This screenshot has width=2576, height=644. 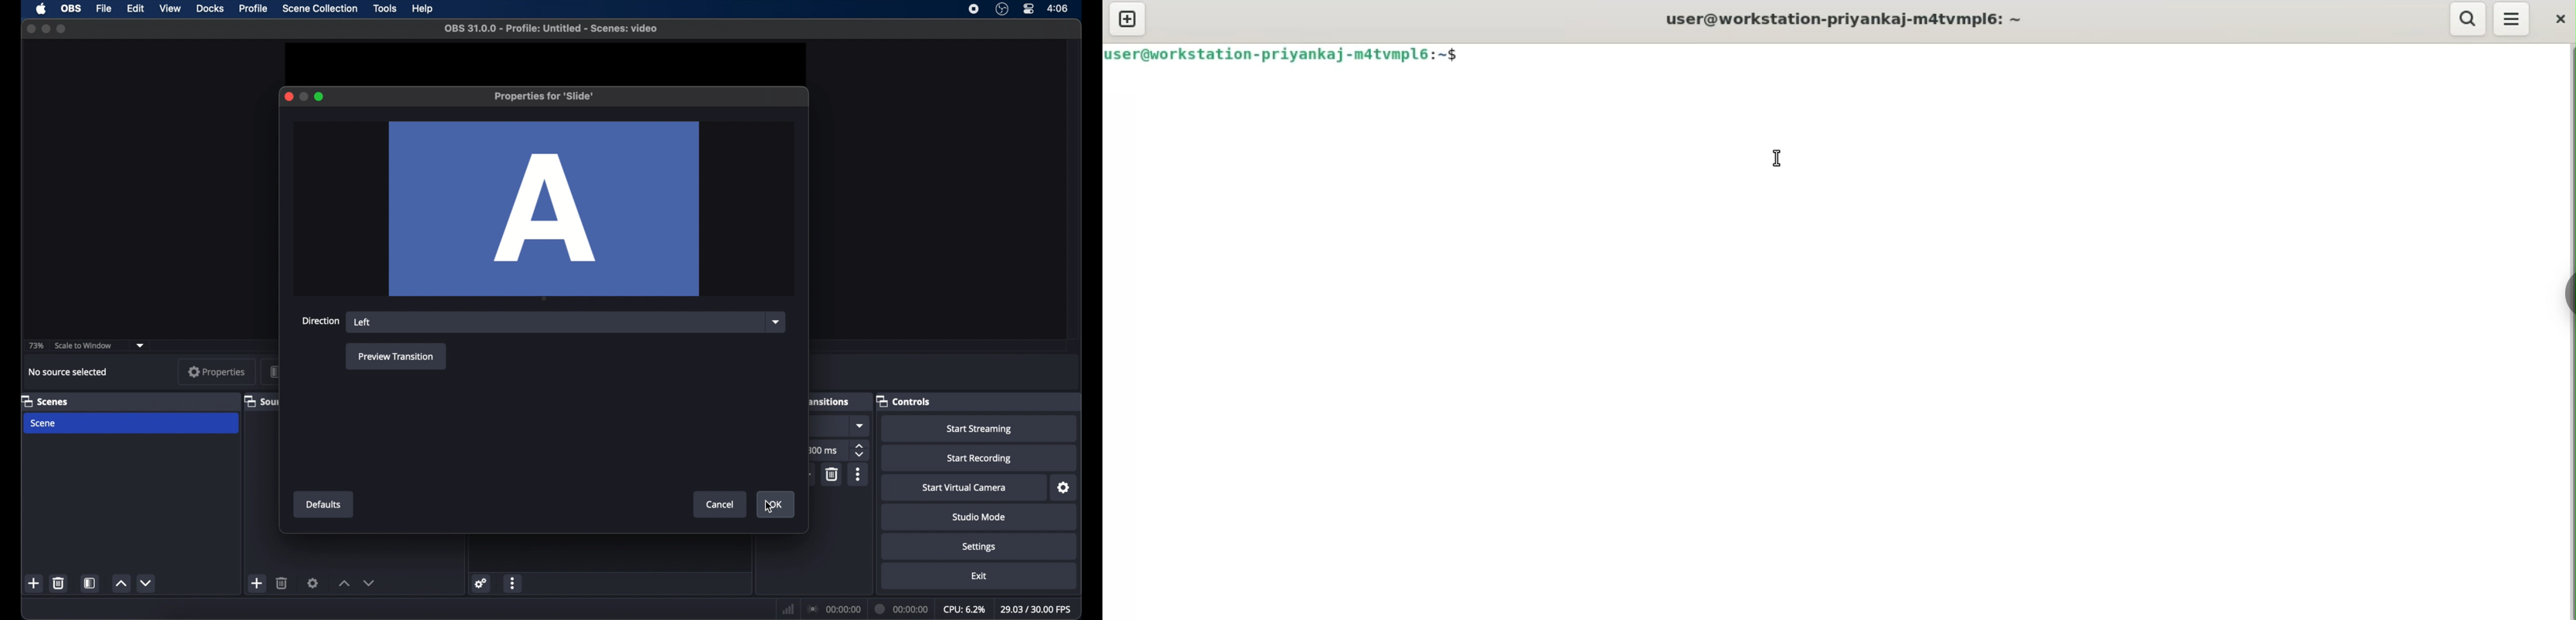 I want to click on no source selected, so click(x=68, y=372).